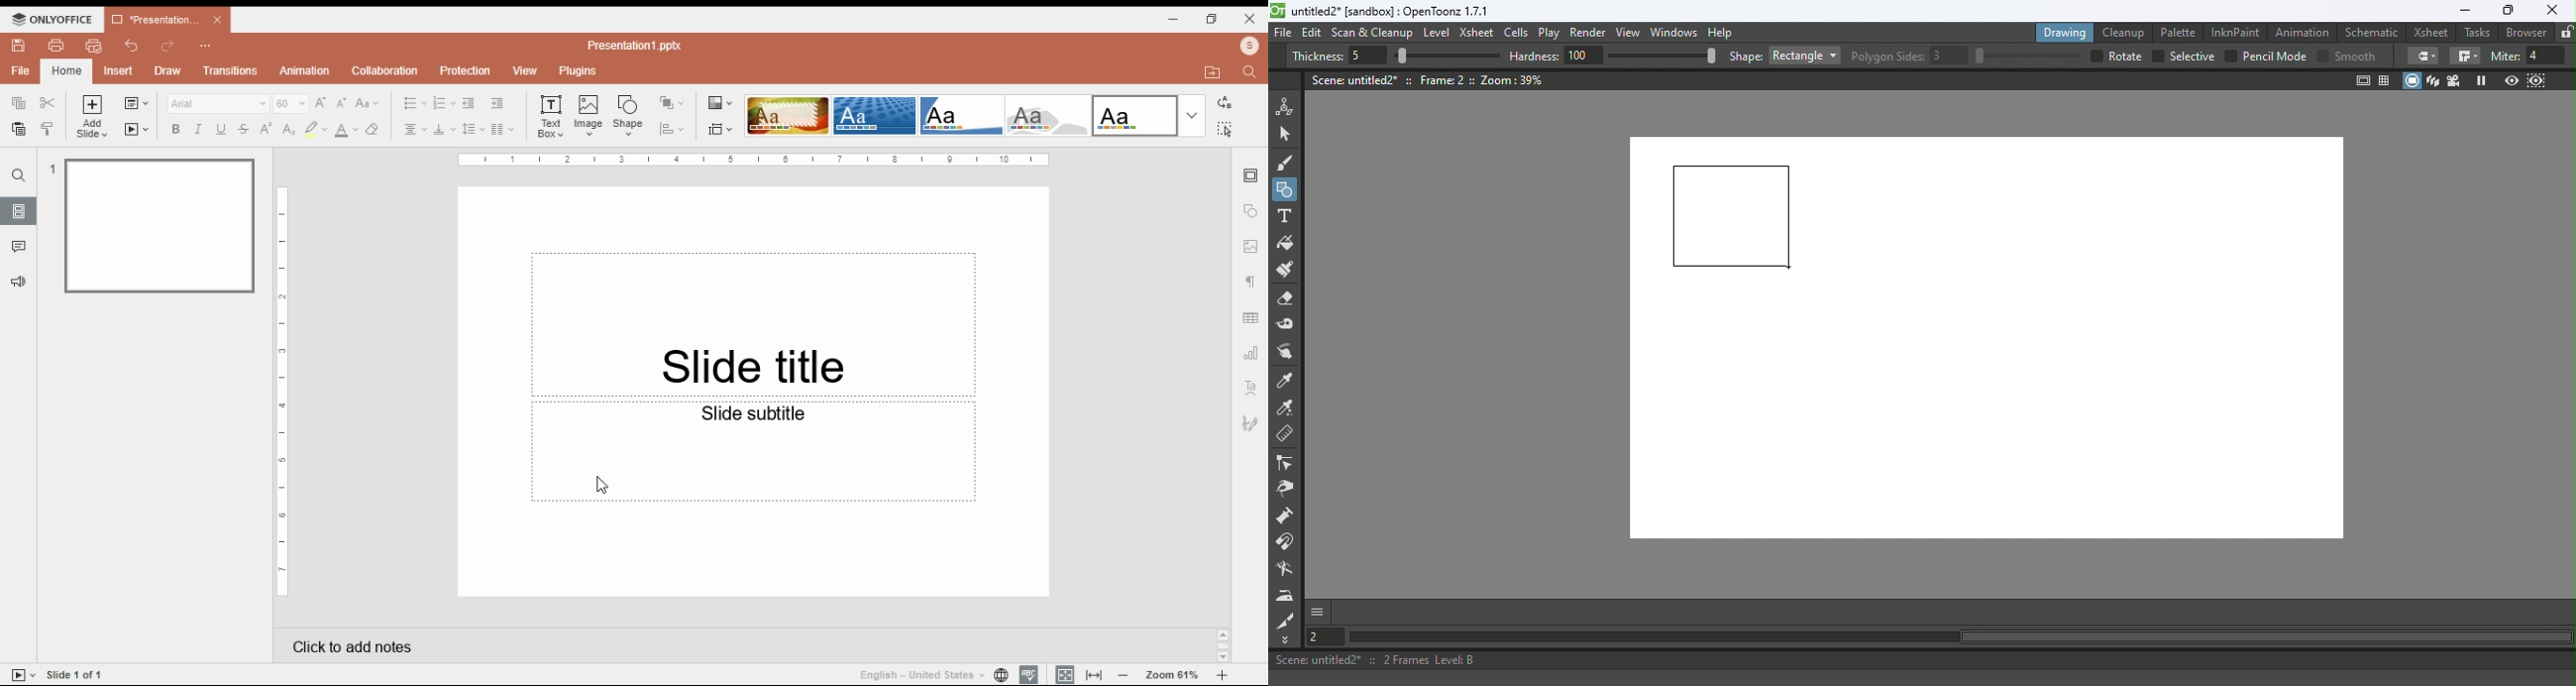 This screenshot has width=2576, height=700. I want to click on 60, so click(291, 103).